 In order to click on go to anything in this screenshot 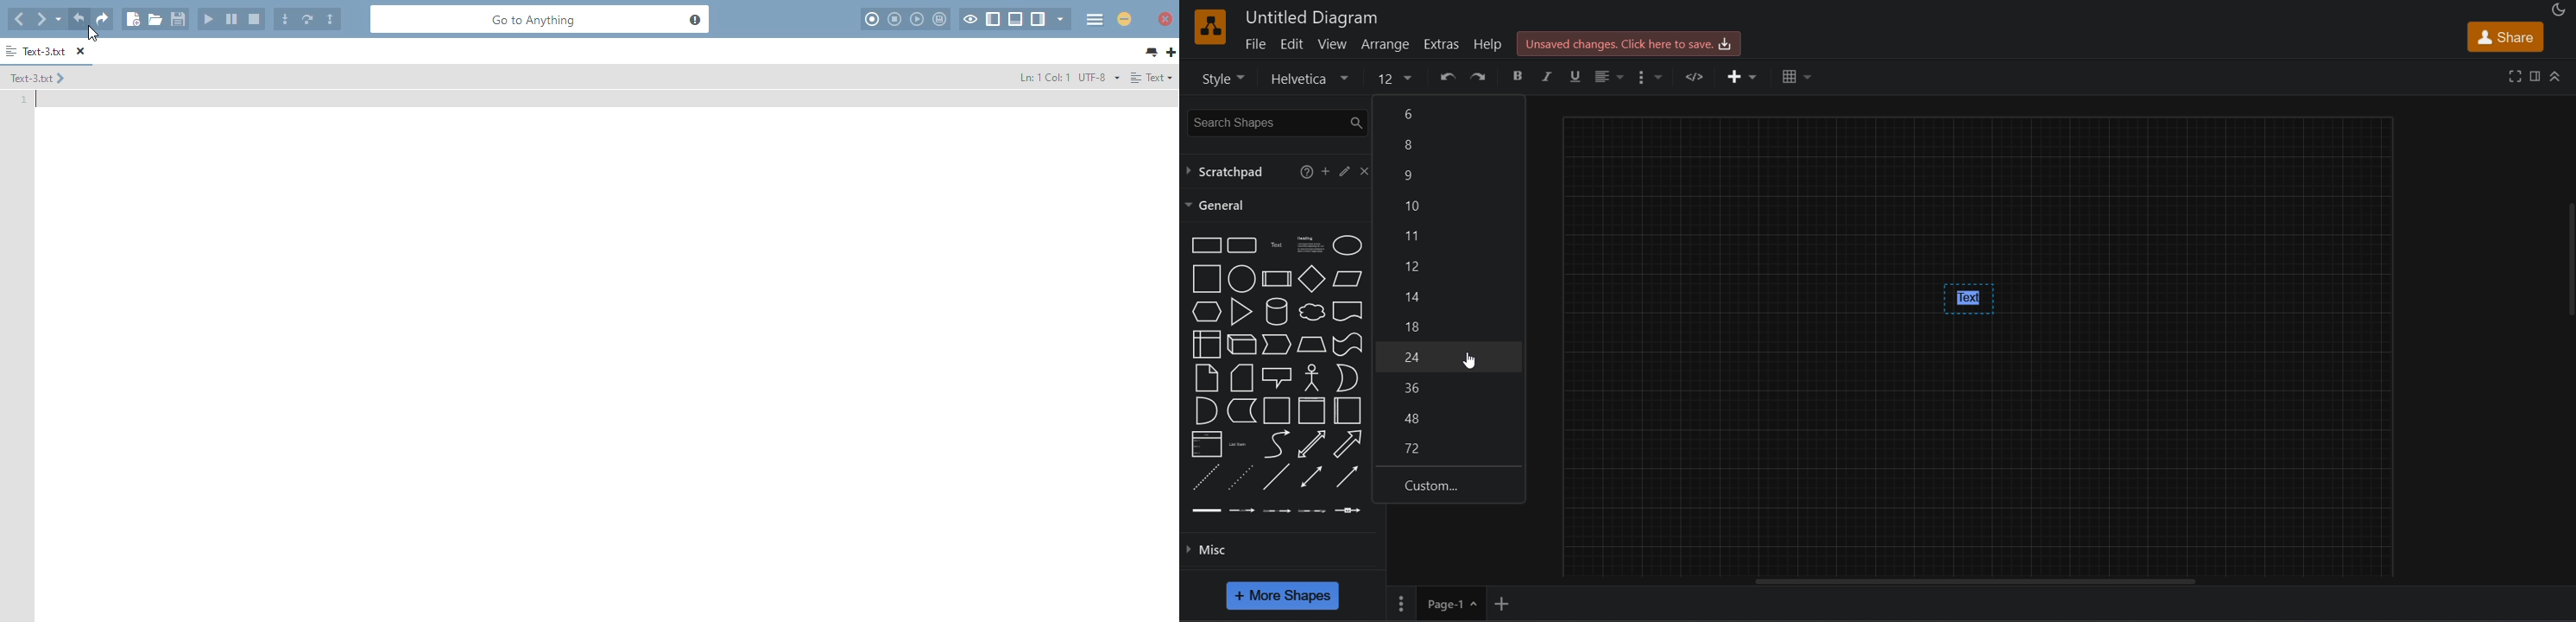, I will do `click(540, 19)`.